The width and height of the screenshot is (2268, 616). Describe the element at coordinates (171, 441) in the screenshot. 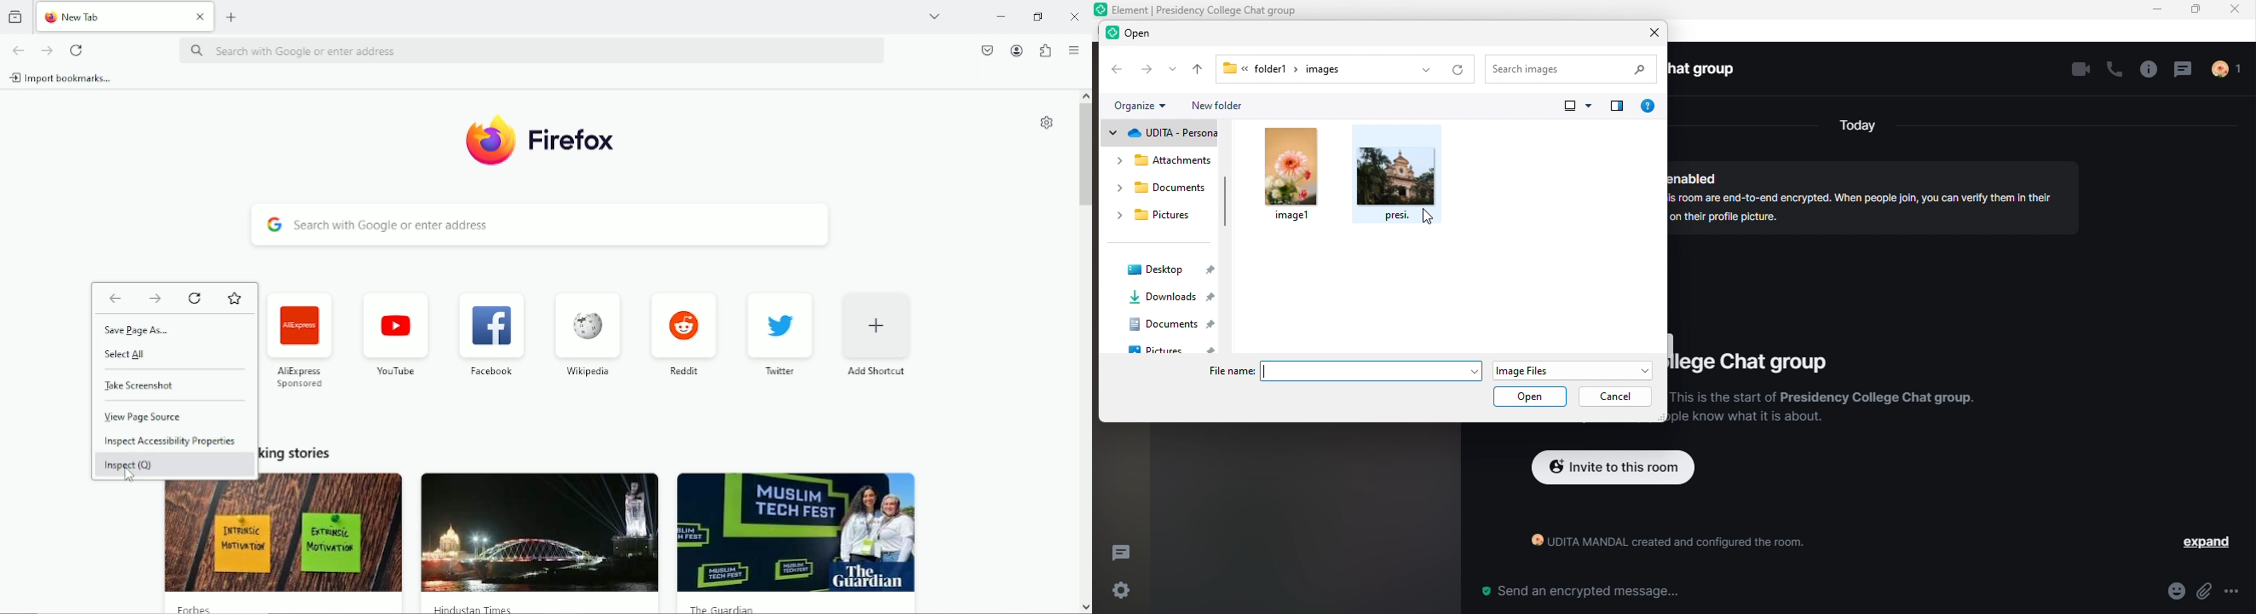

I see `Inspect accessibility properties` at that location.